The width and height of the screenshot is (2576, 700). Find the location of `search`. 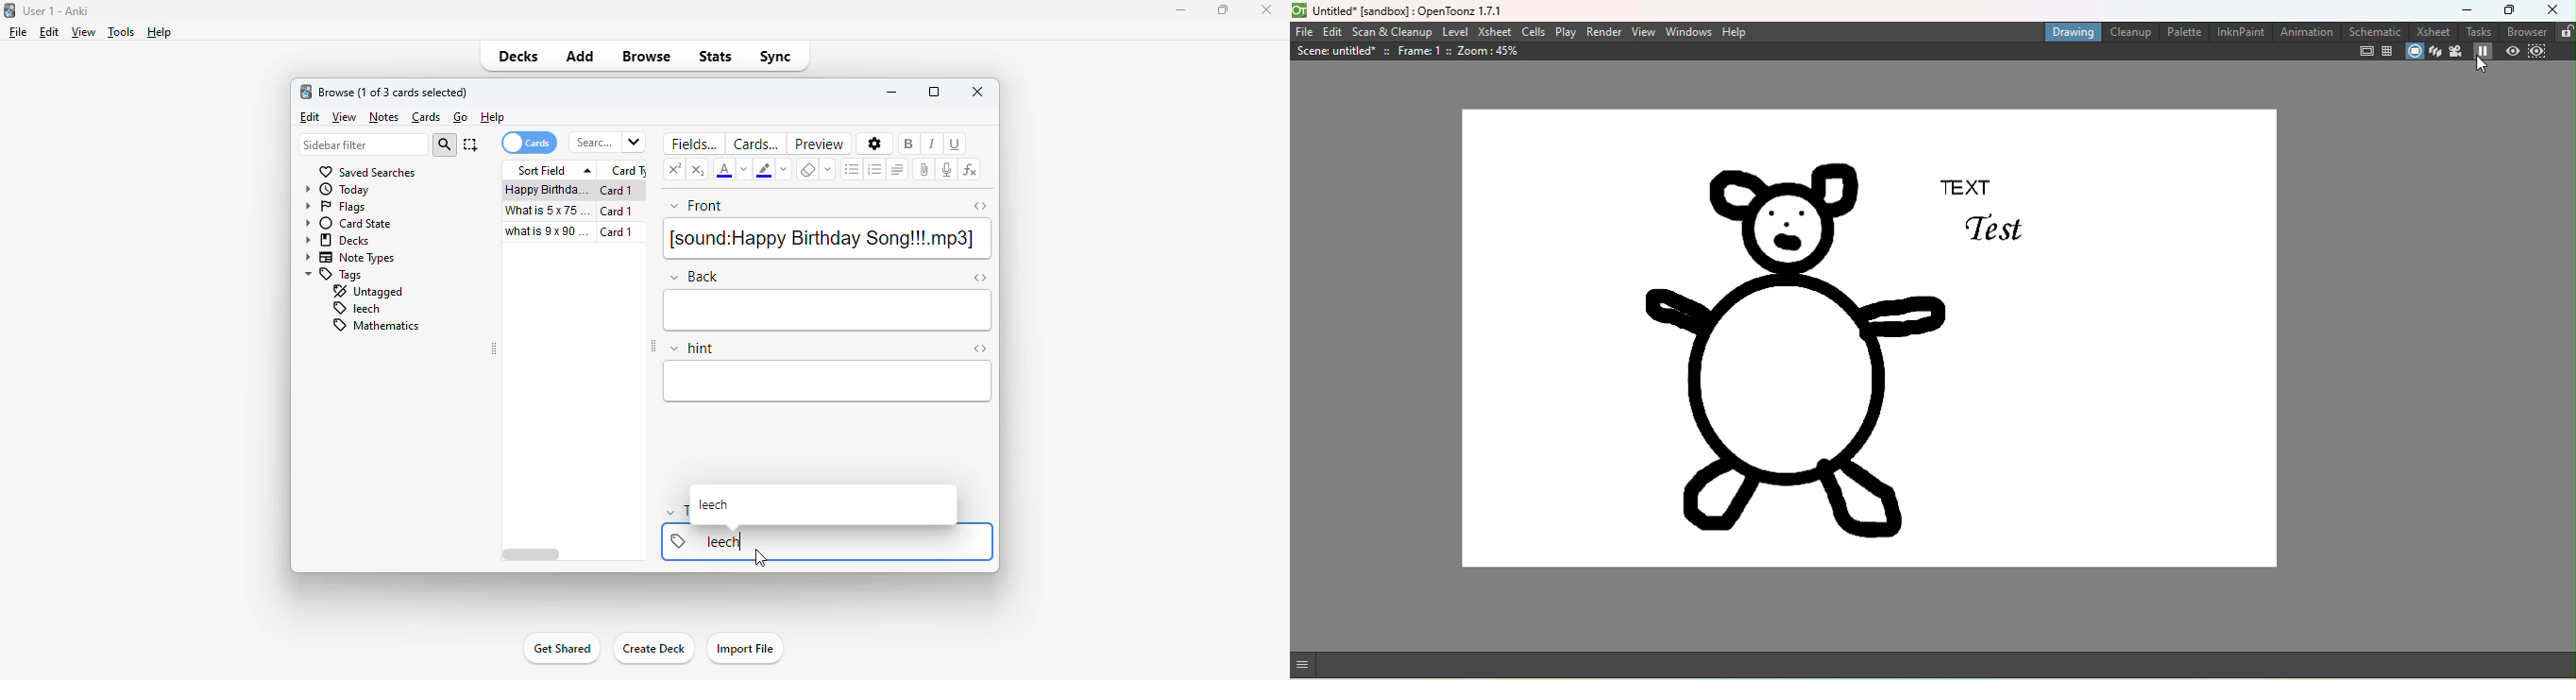

search is located at coordinates (606, 143).